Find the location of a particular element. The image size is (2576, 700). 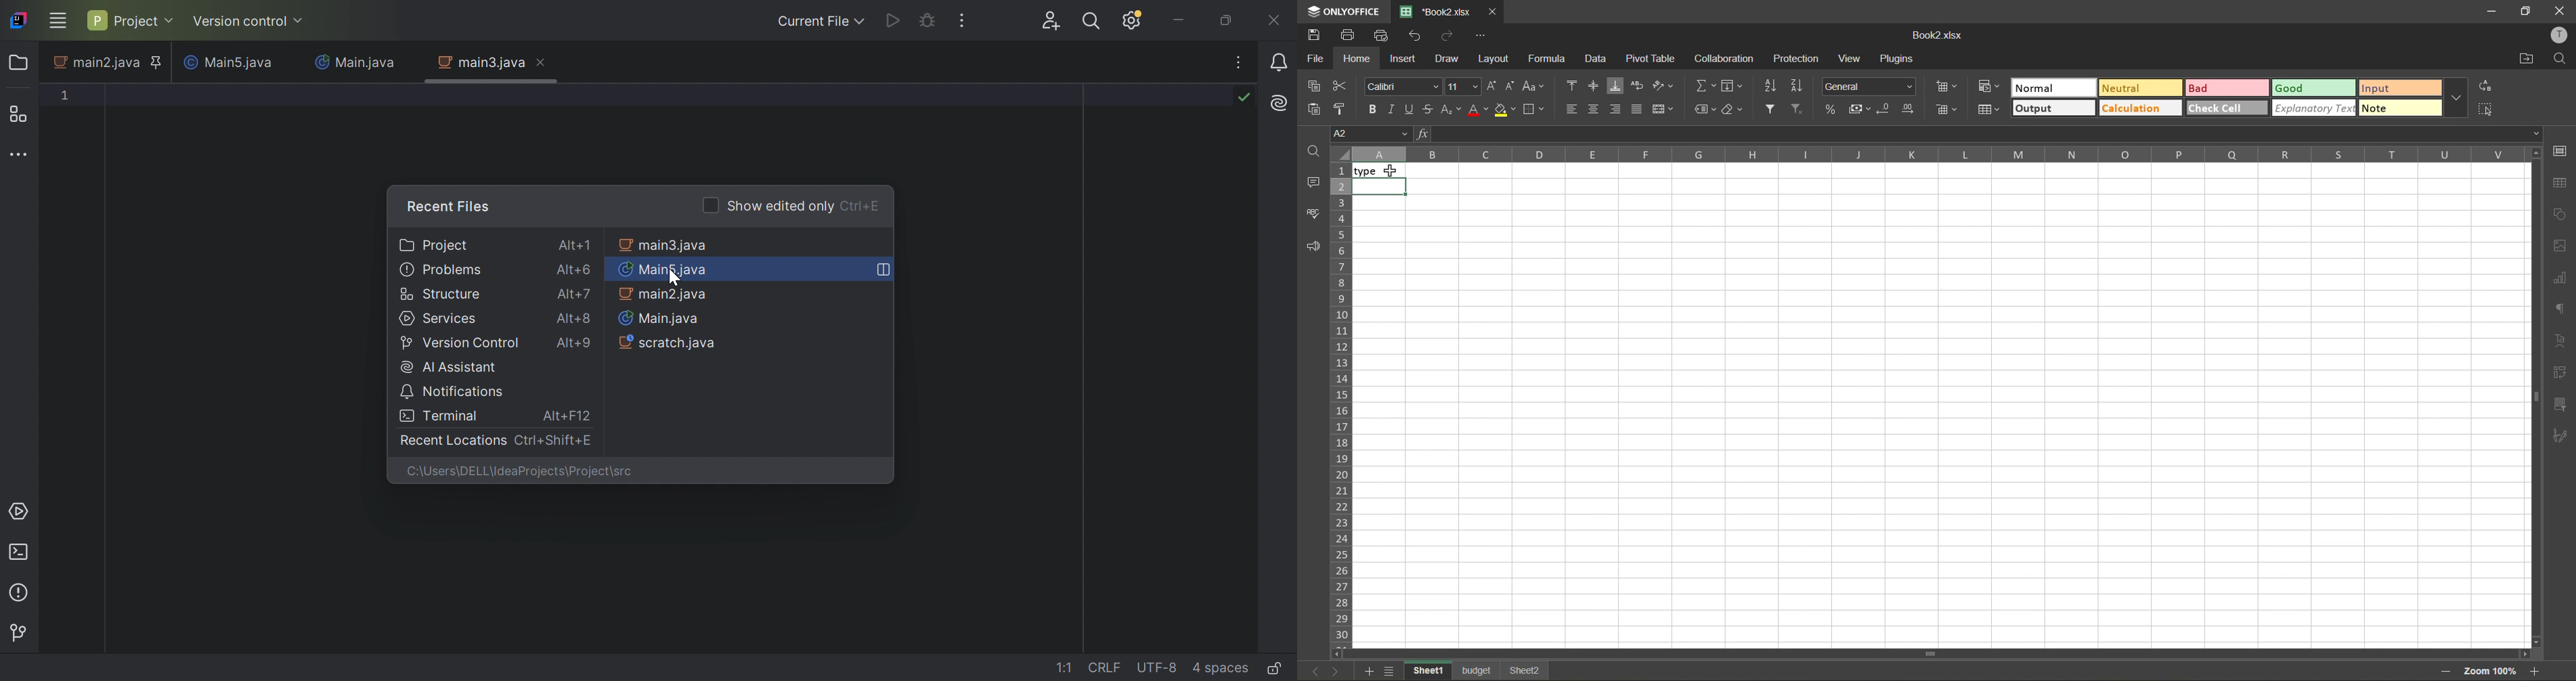

Notifications is located at coordinates (1281, 62).